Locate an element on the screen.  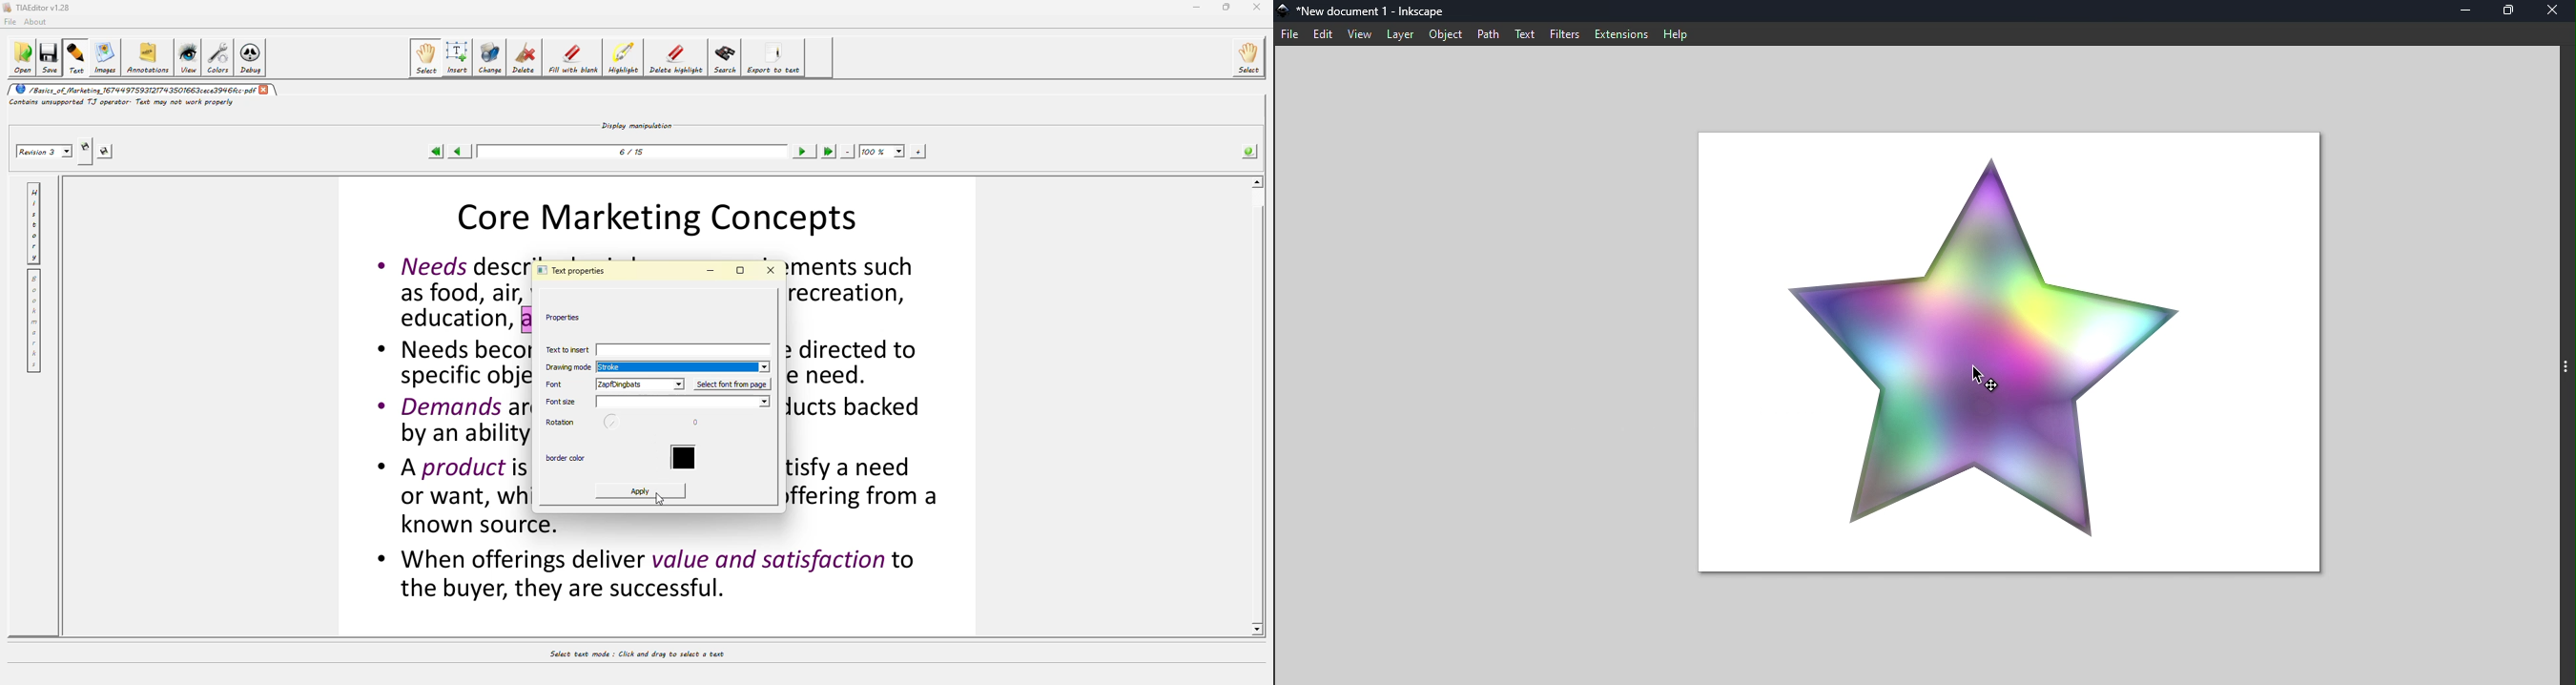
Text is located at coordinates (1527, 35).